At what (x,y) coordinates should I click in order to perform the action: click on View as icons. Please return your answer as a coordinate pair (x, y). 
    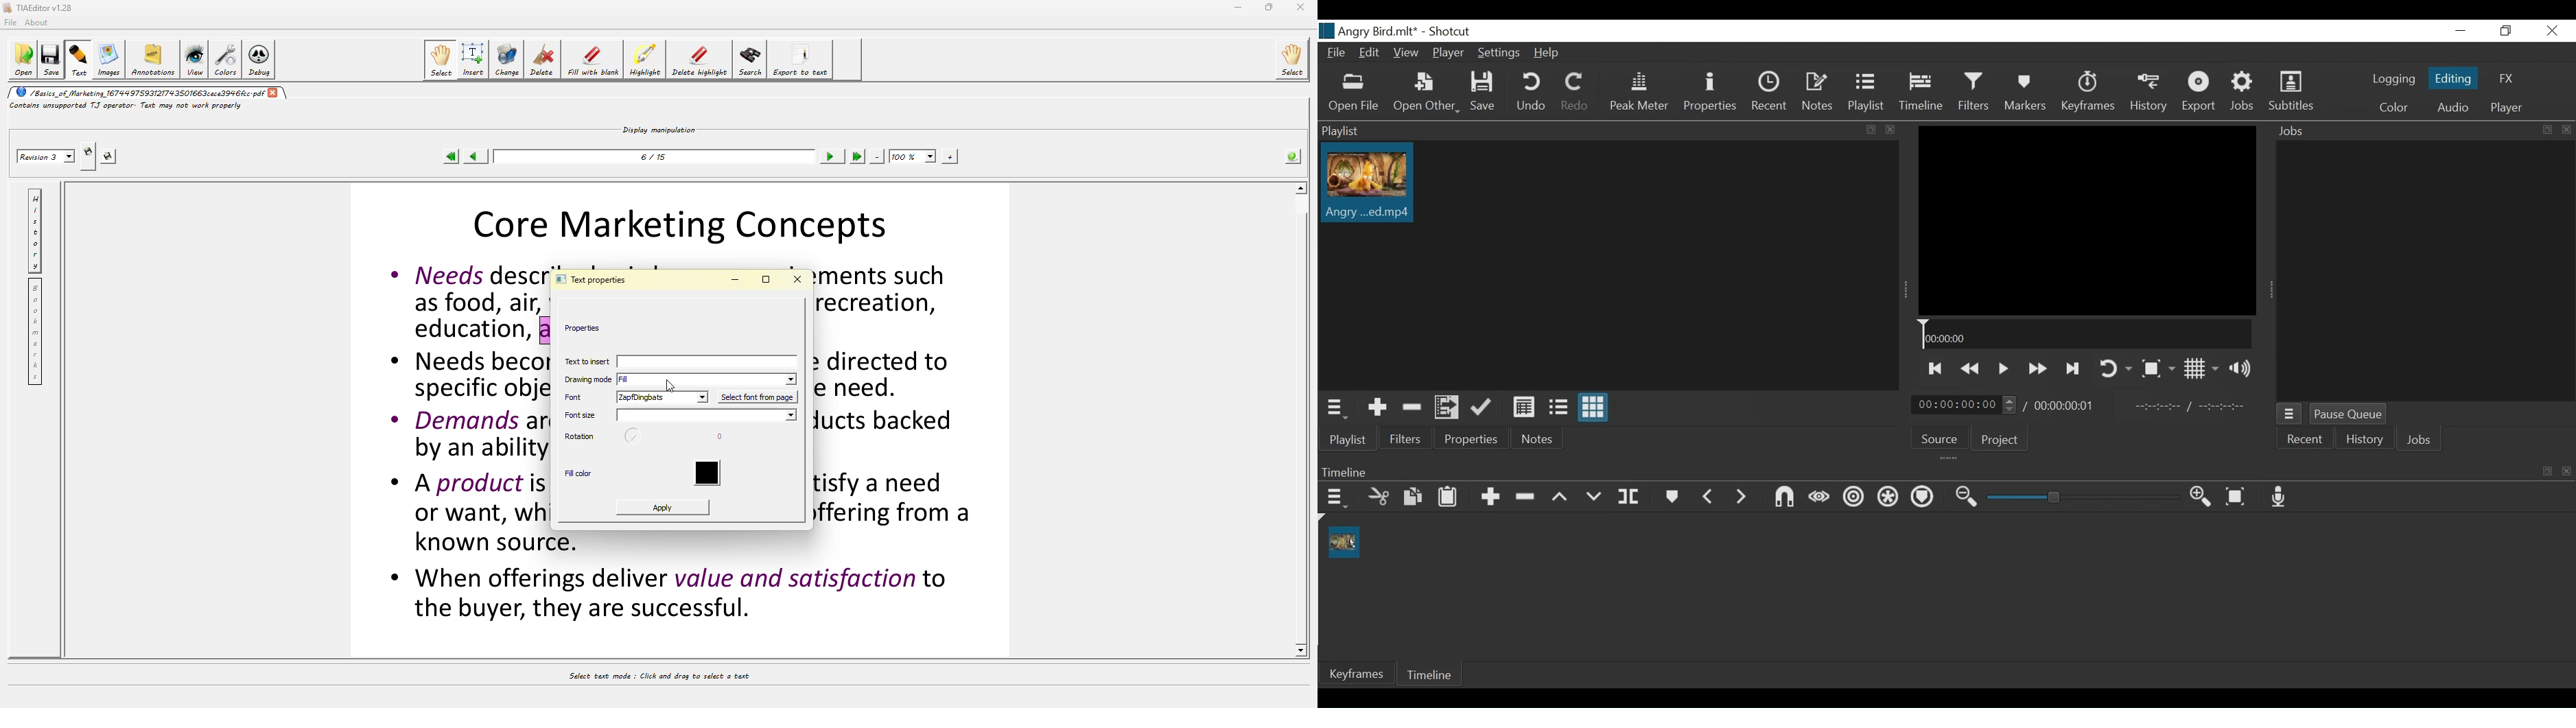
    Looking at the image, I should click on (1594, 408).